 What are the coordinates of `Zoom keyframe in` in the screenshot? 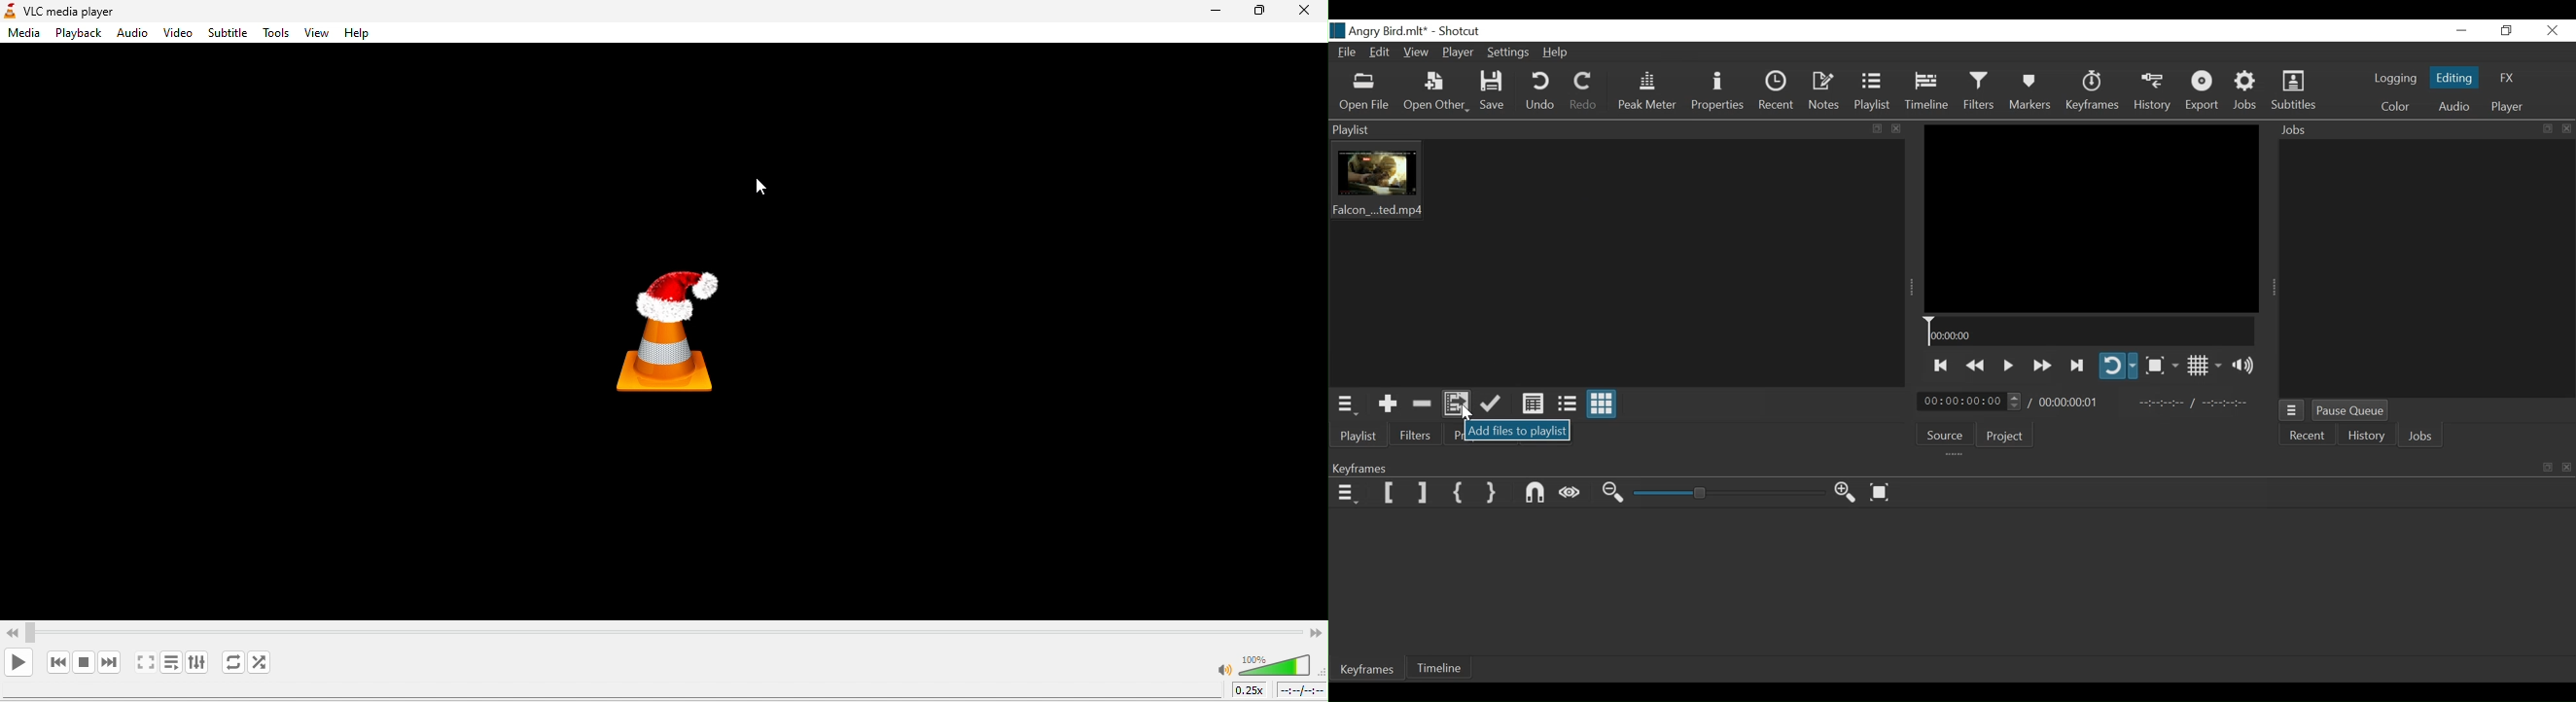 It's located at (1614, 492).